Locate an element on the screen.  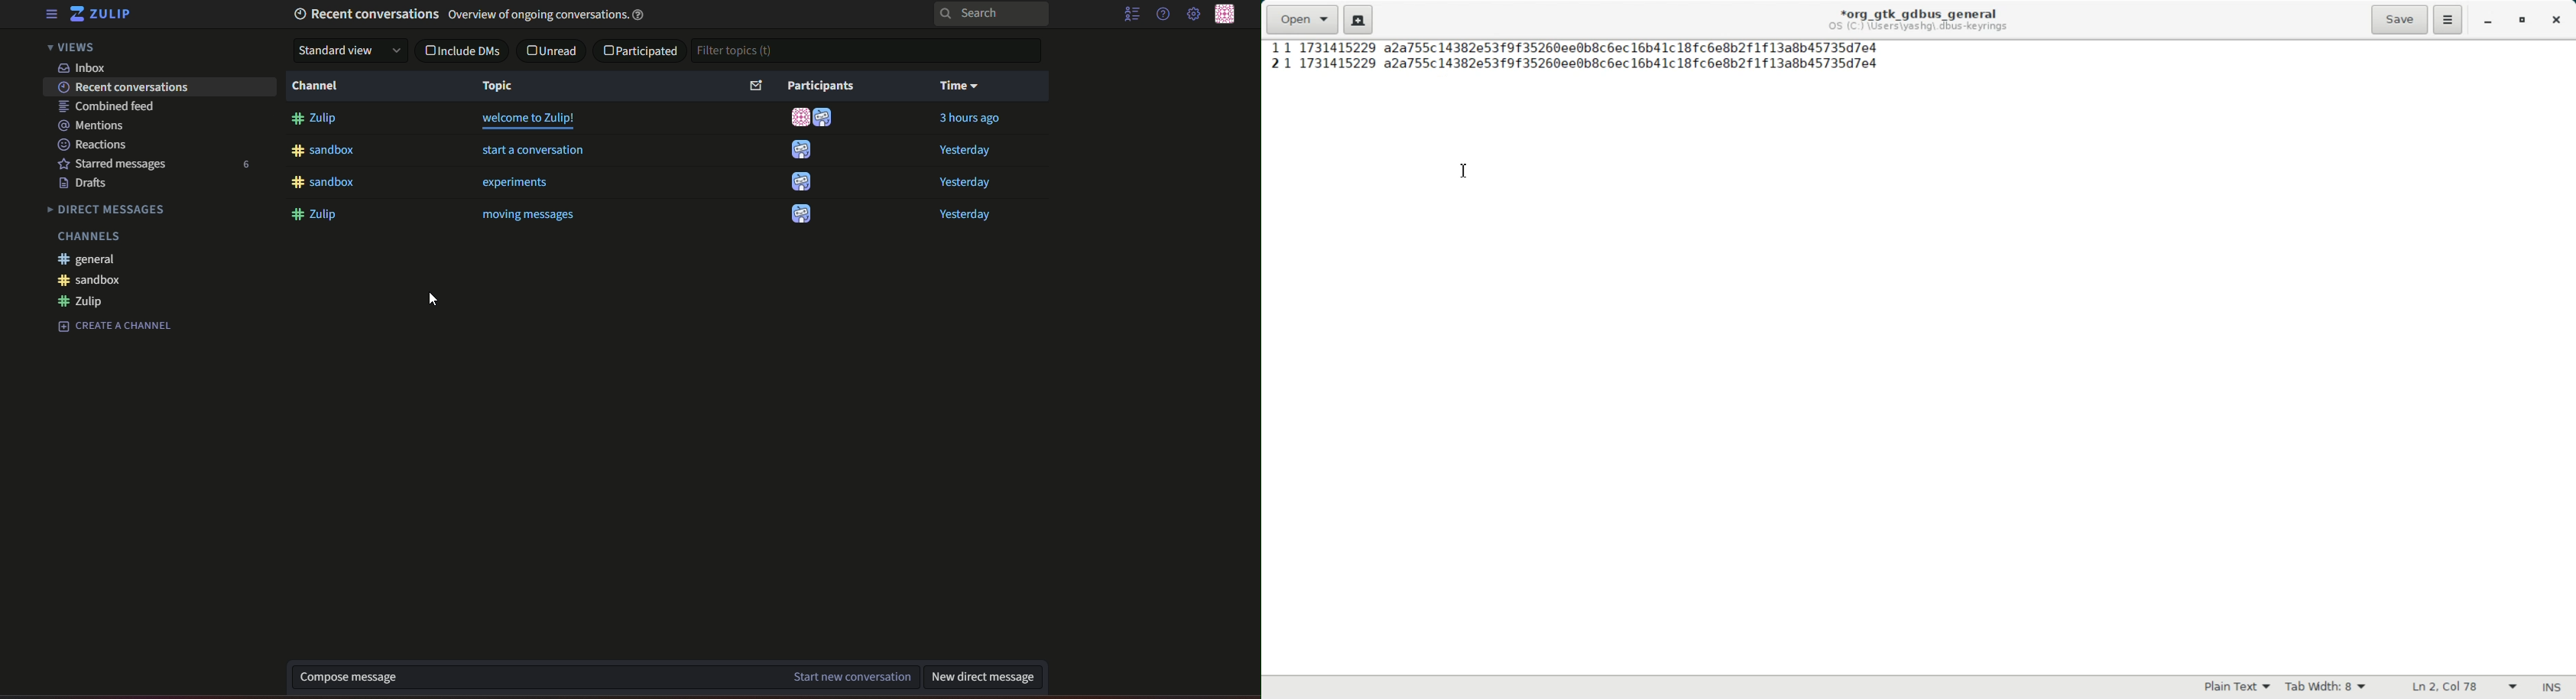
icon is located at coordinates (798, 118).